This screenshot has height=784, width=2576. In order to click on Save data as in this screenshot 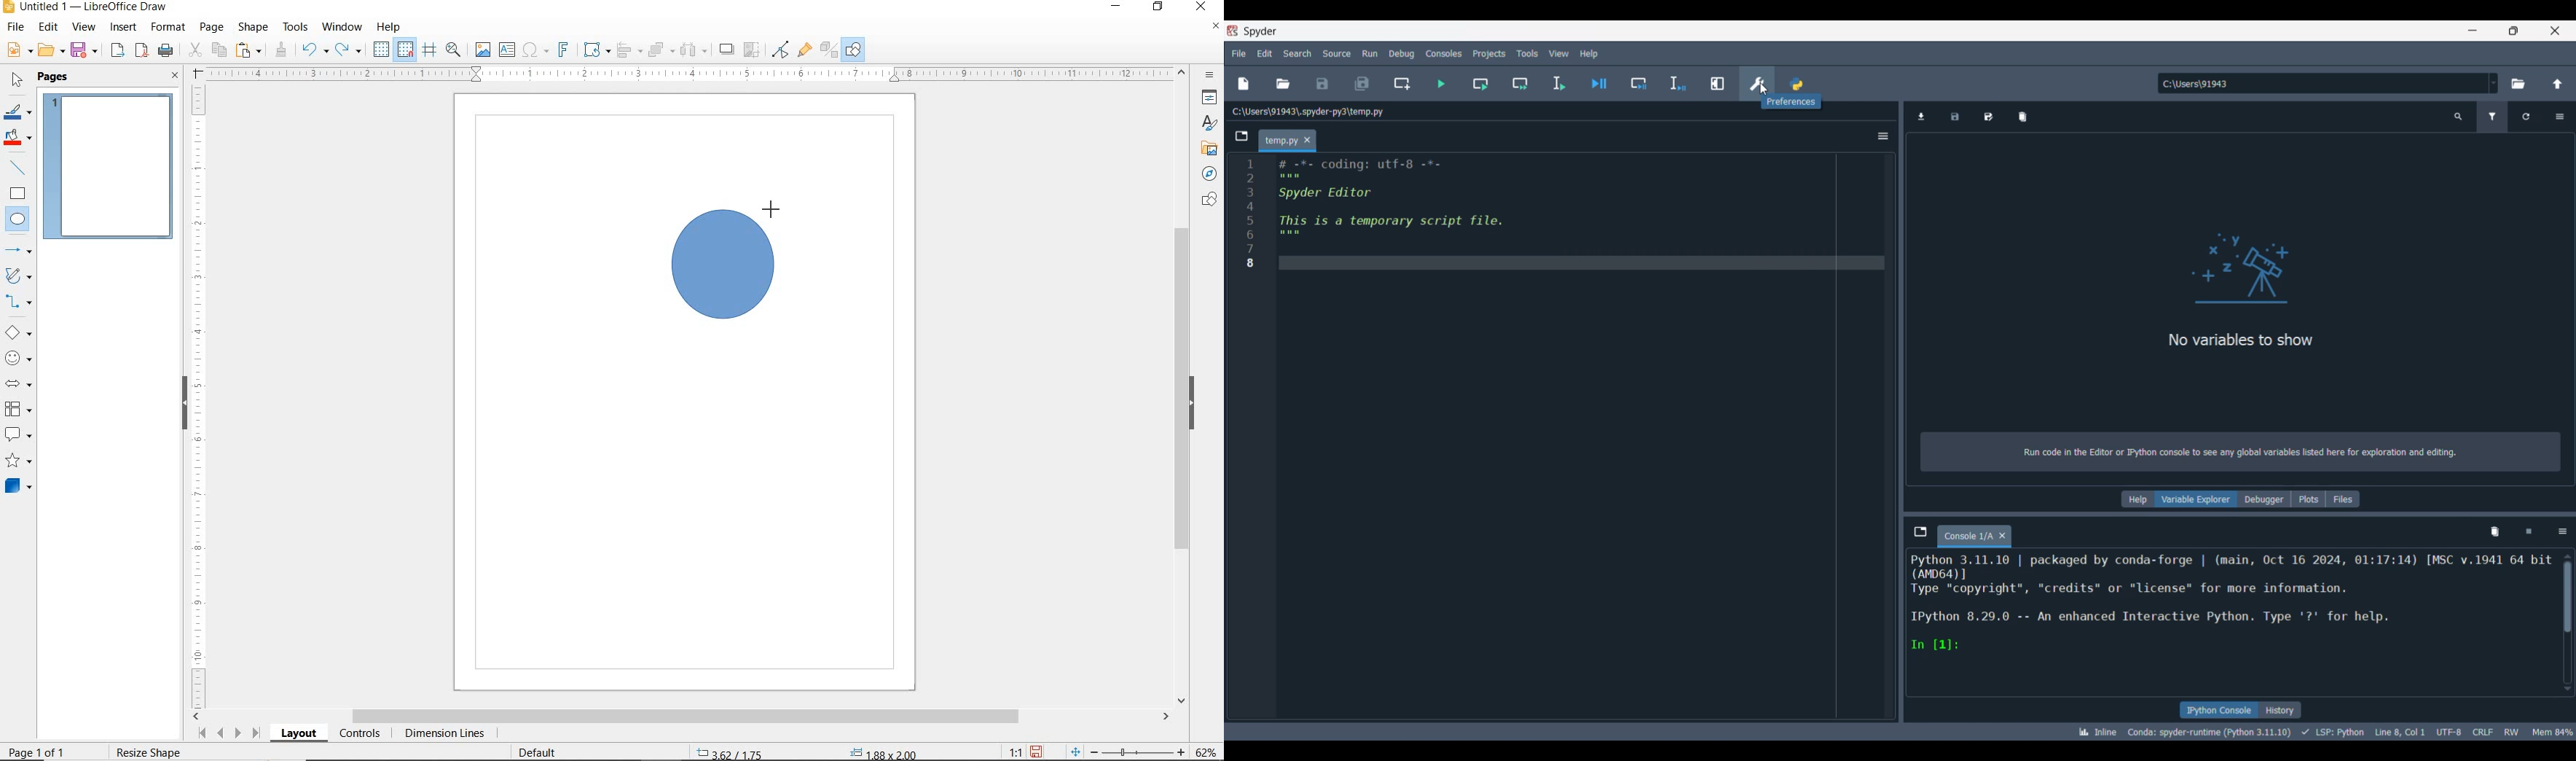, I will do `click(1988, 117)`.